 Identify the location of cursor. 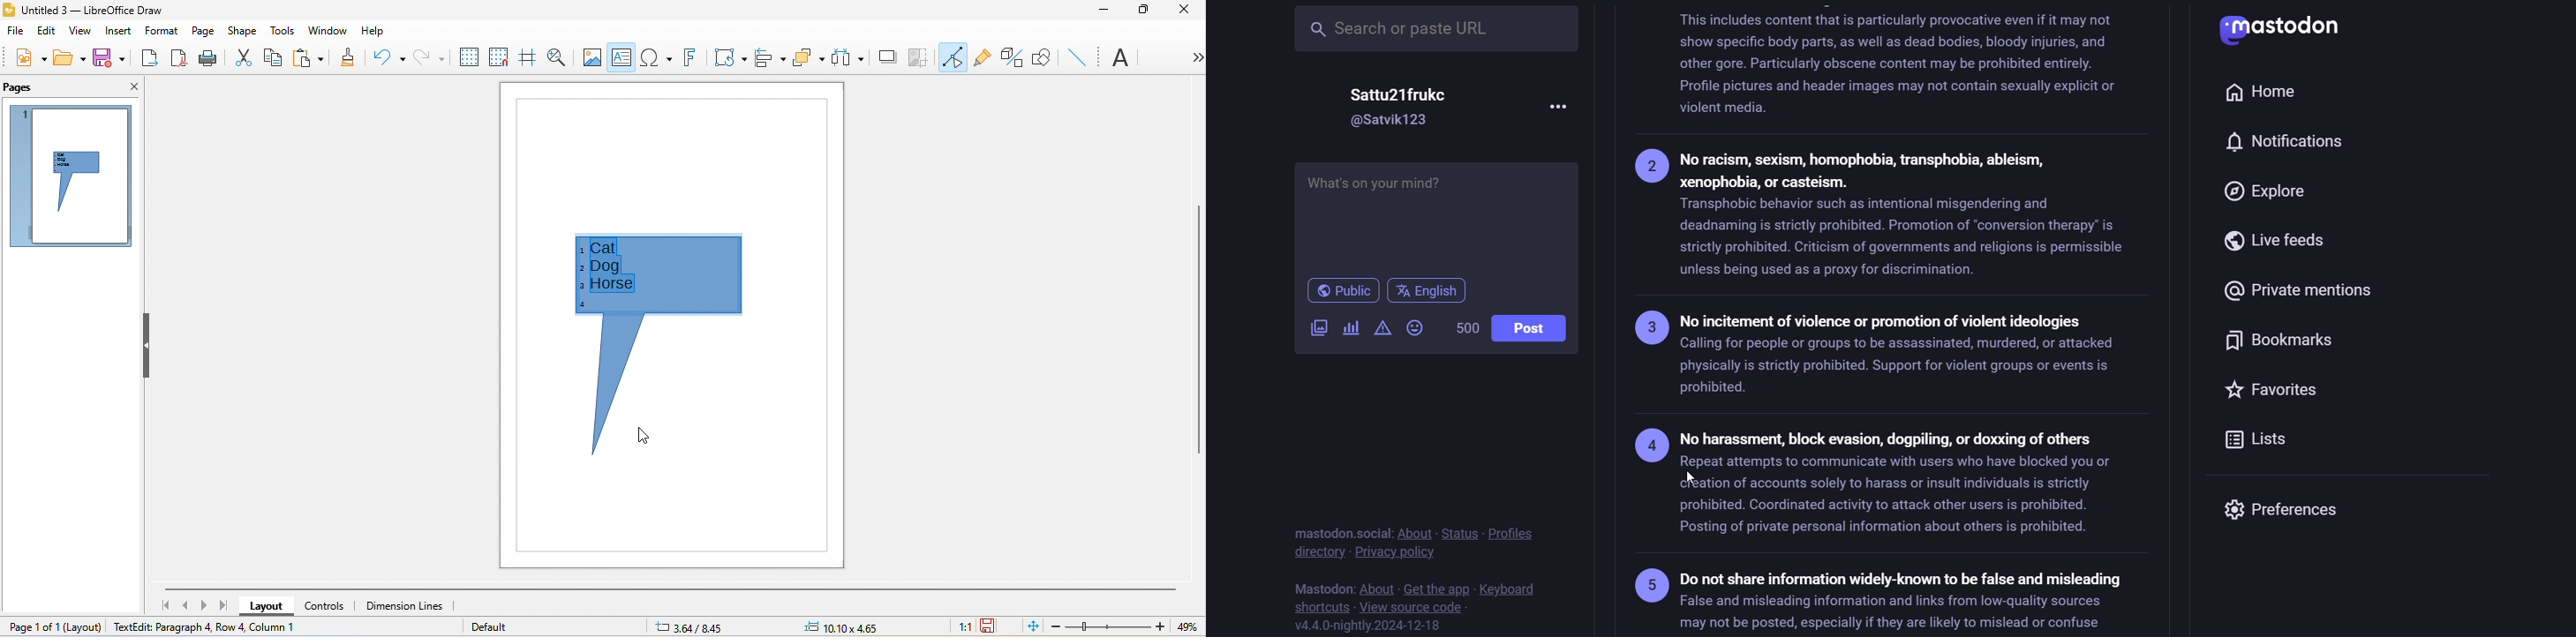
(644, 437).